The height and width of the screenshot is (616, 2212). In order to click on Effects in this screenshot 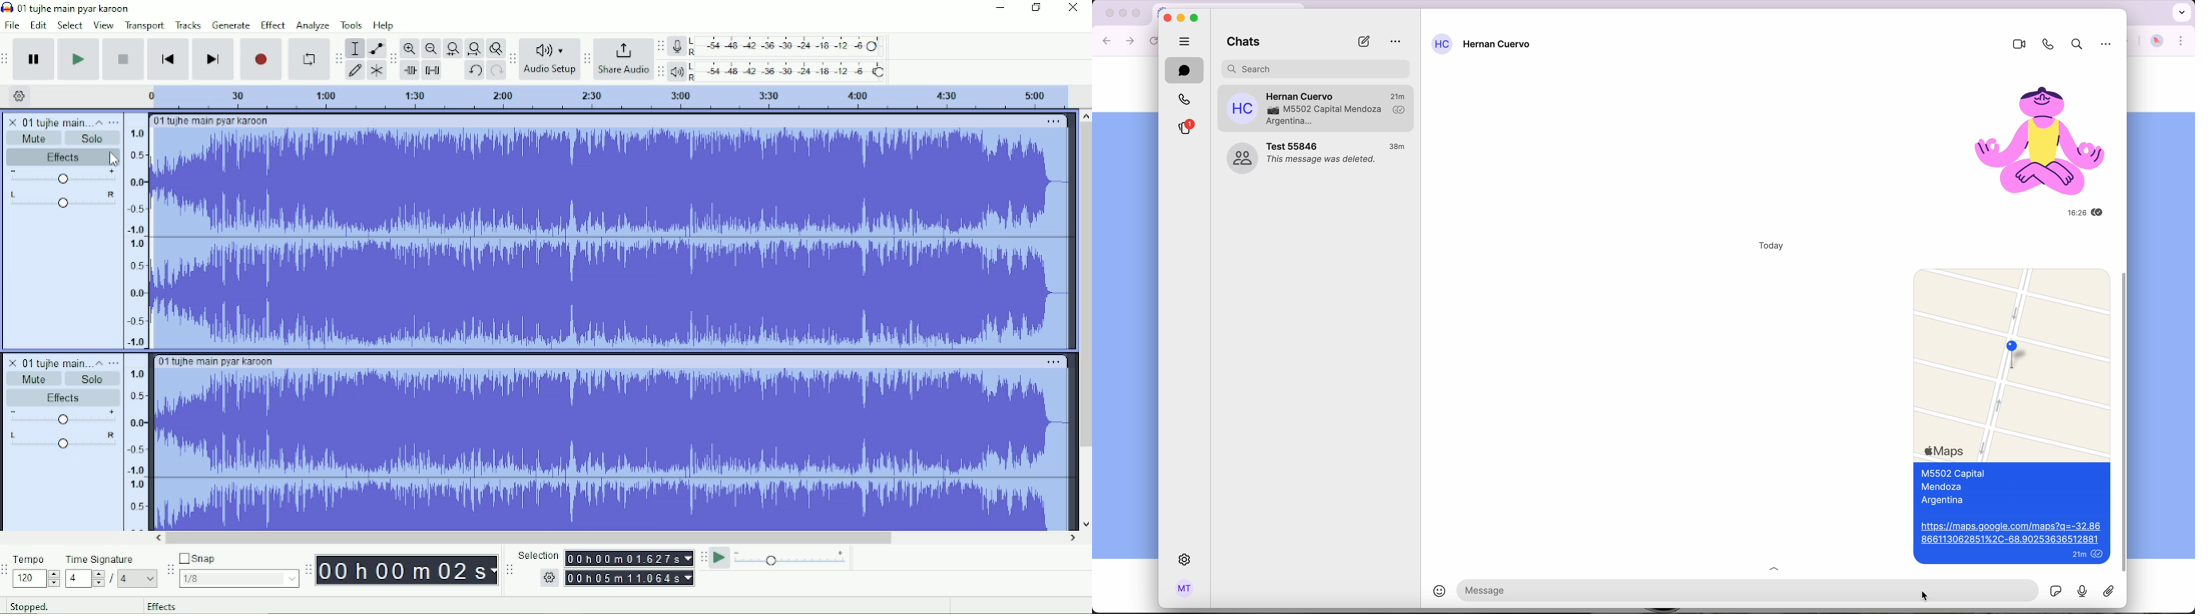, I will do `click(62, 159)`.